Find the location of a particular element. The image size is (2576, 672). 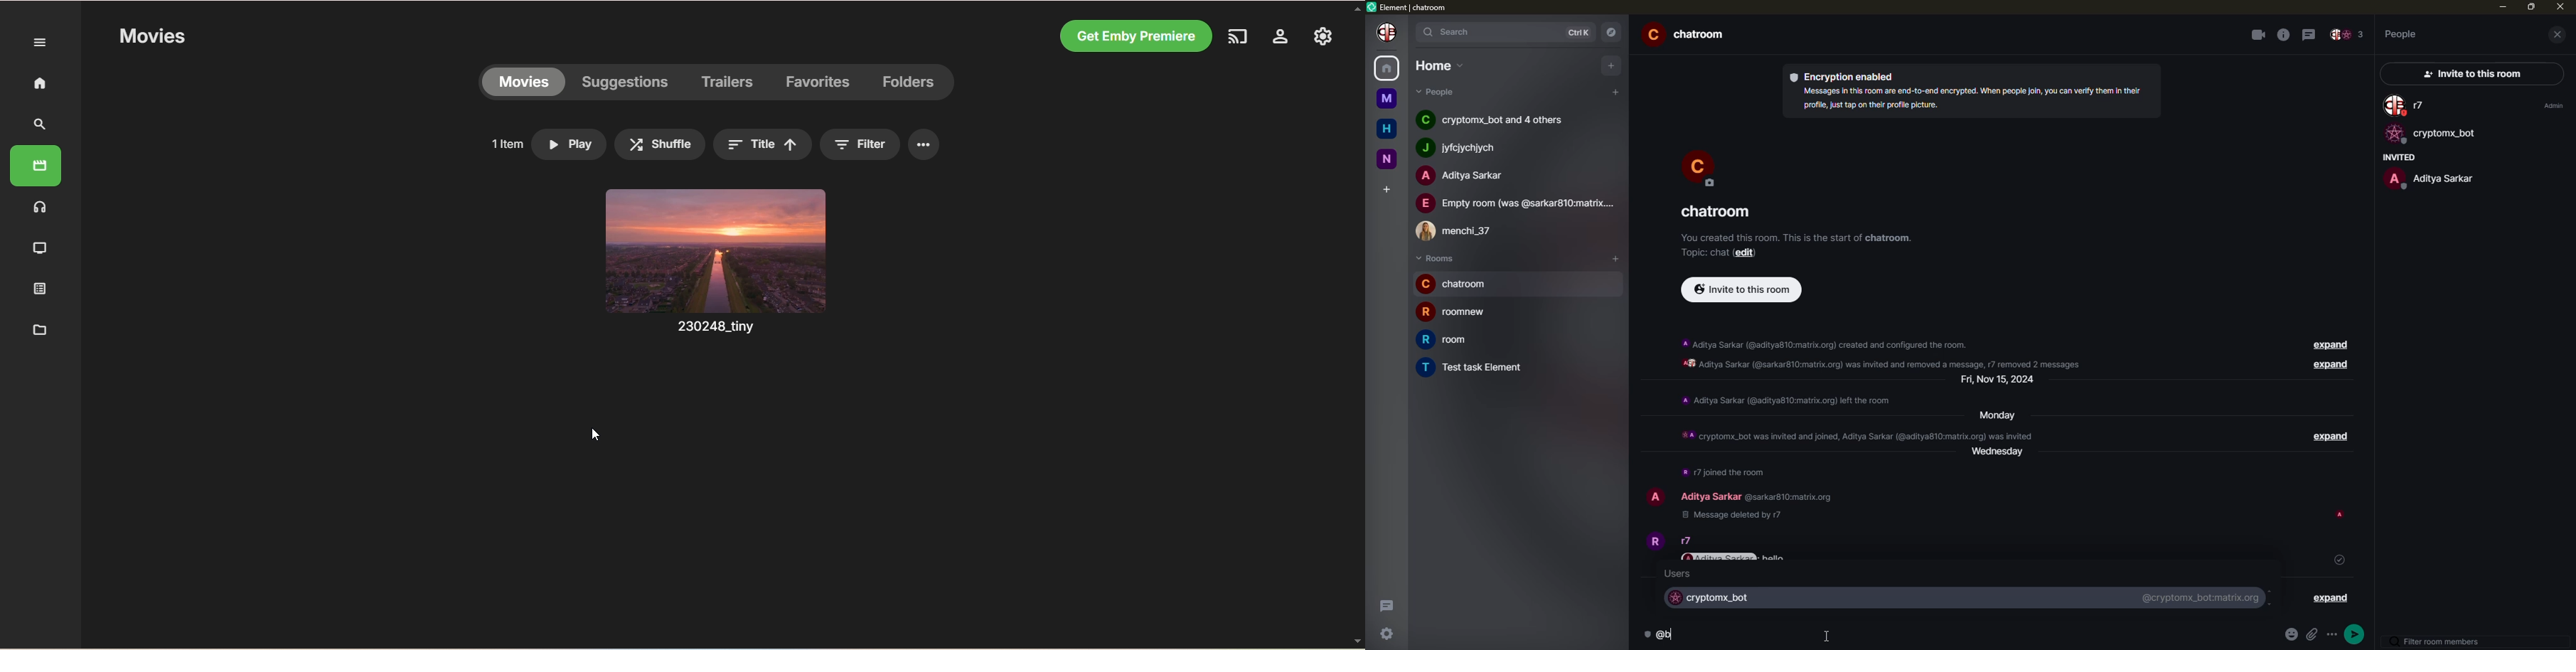

n is located at coordinates (1392, 158).